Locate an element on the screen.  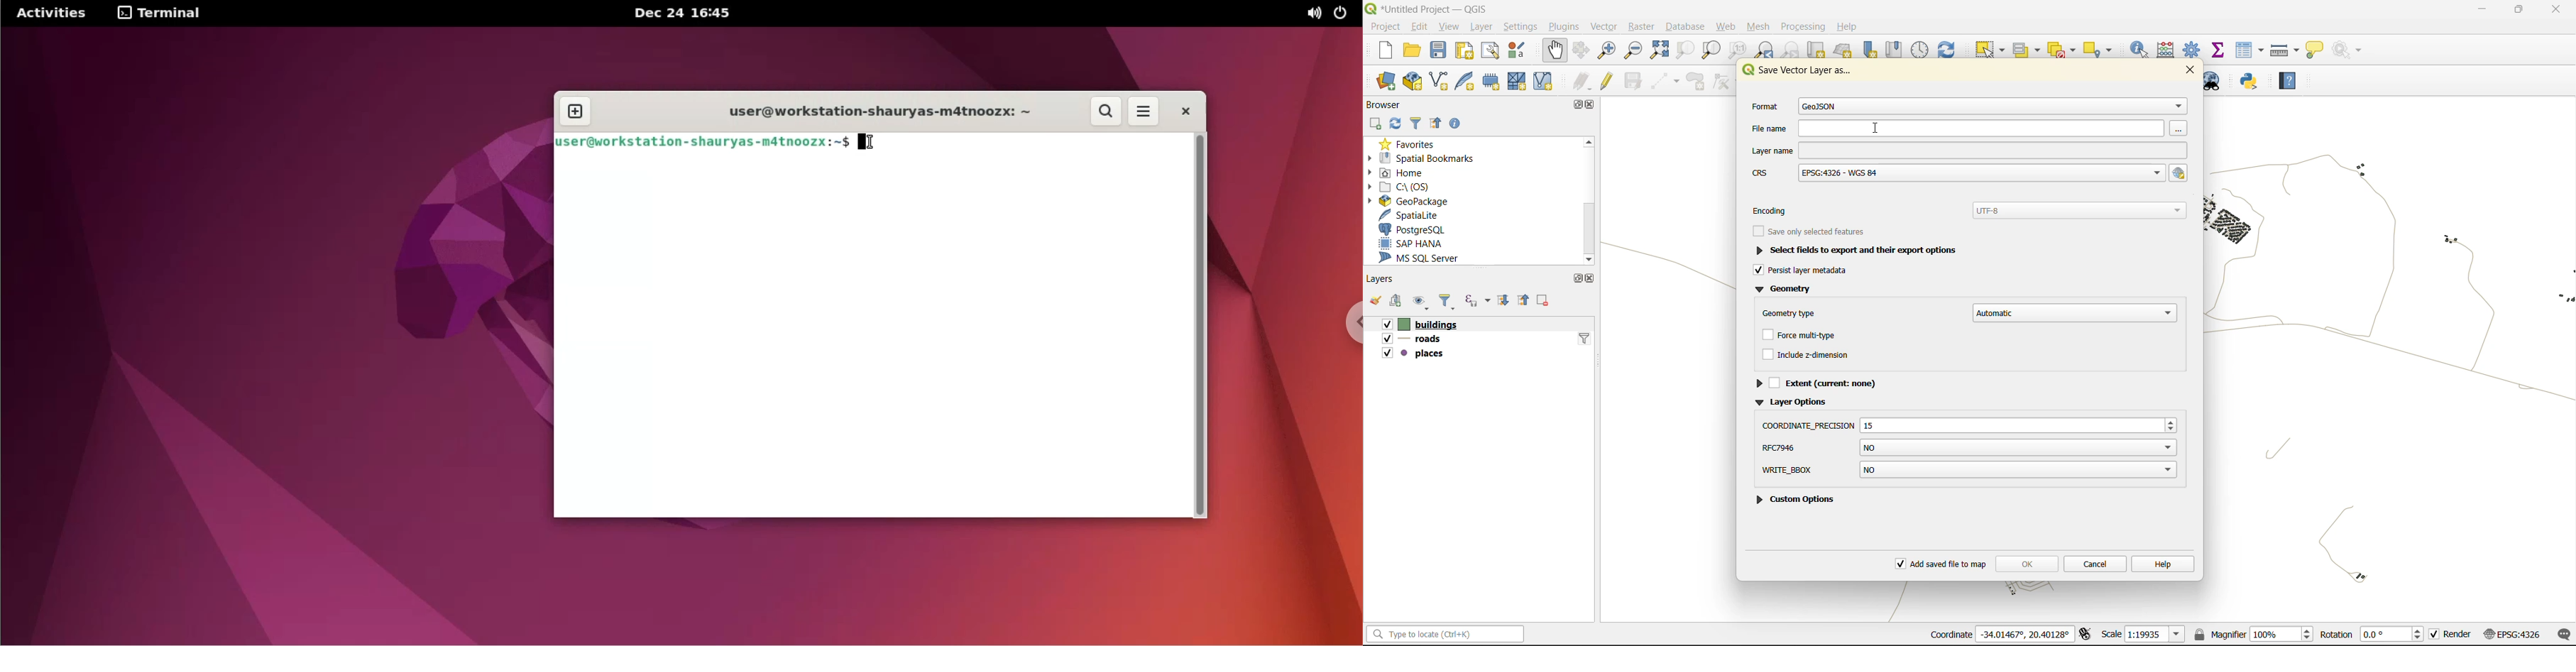
help is located at coordinates (2163, 563).